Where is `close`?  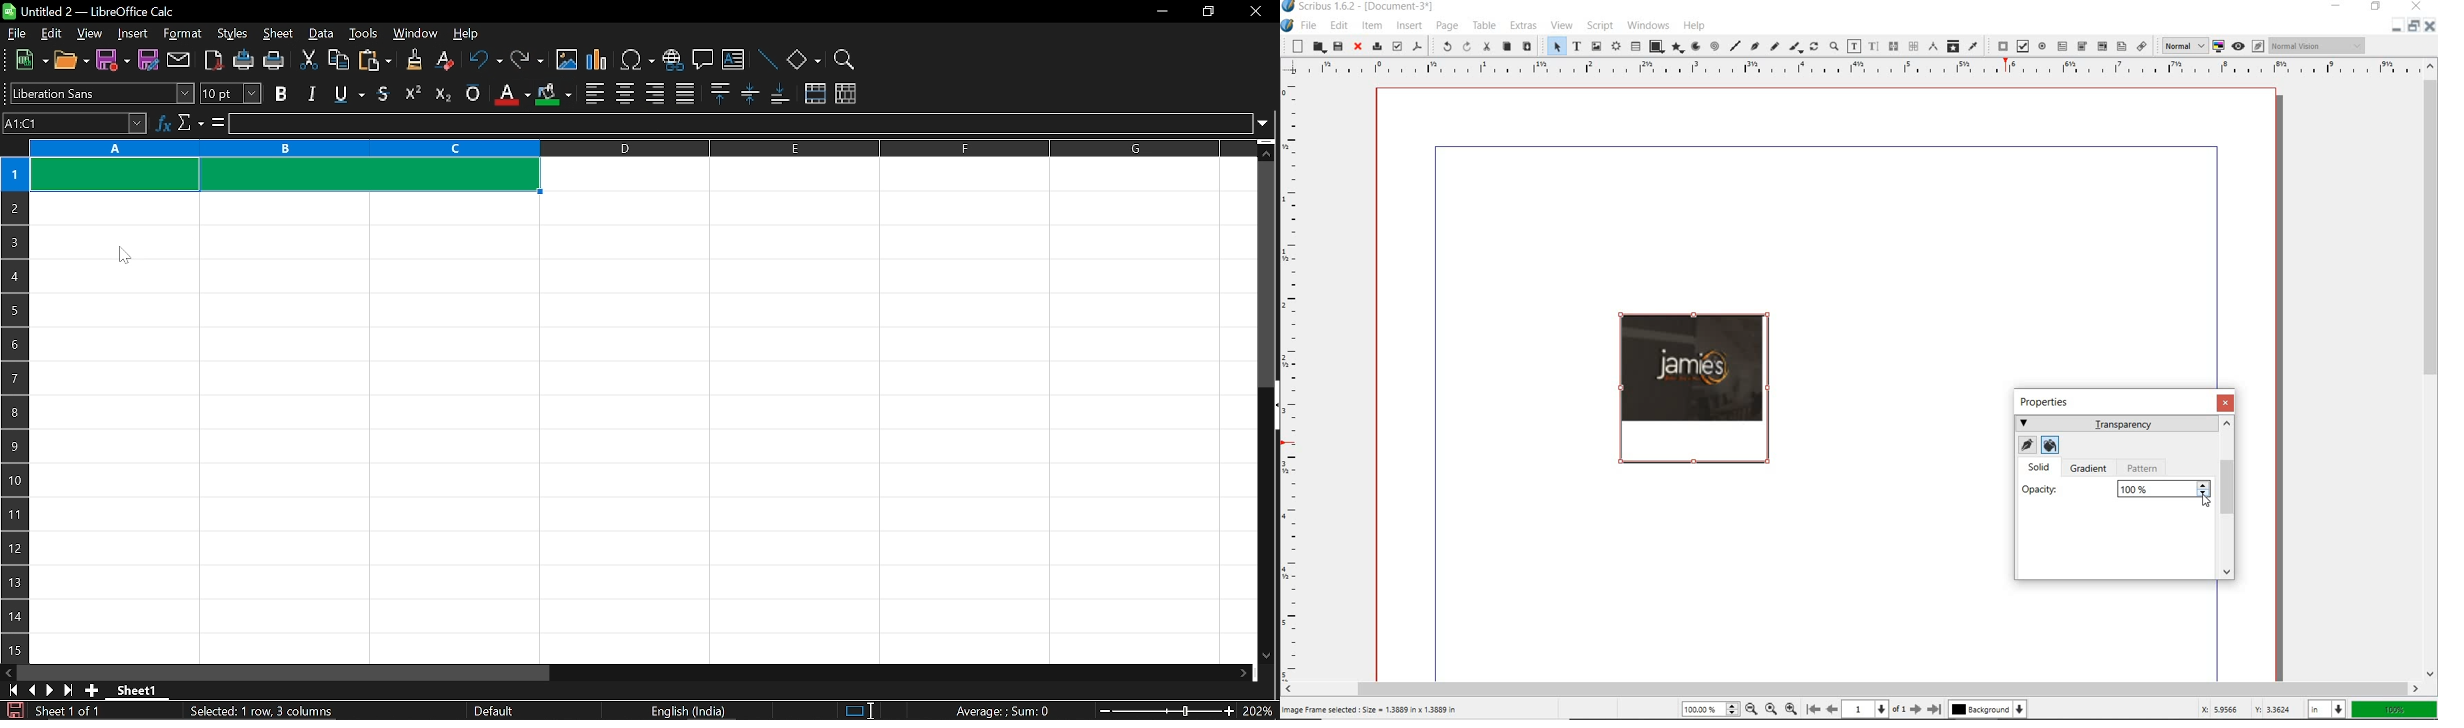 close is located at coordinates (1359, 46).